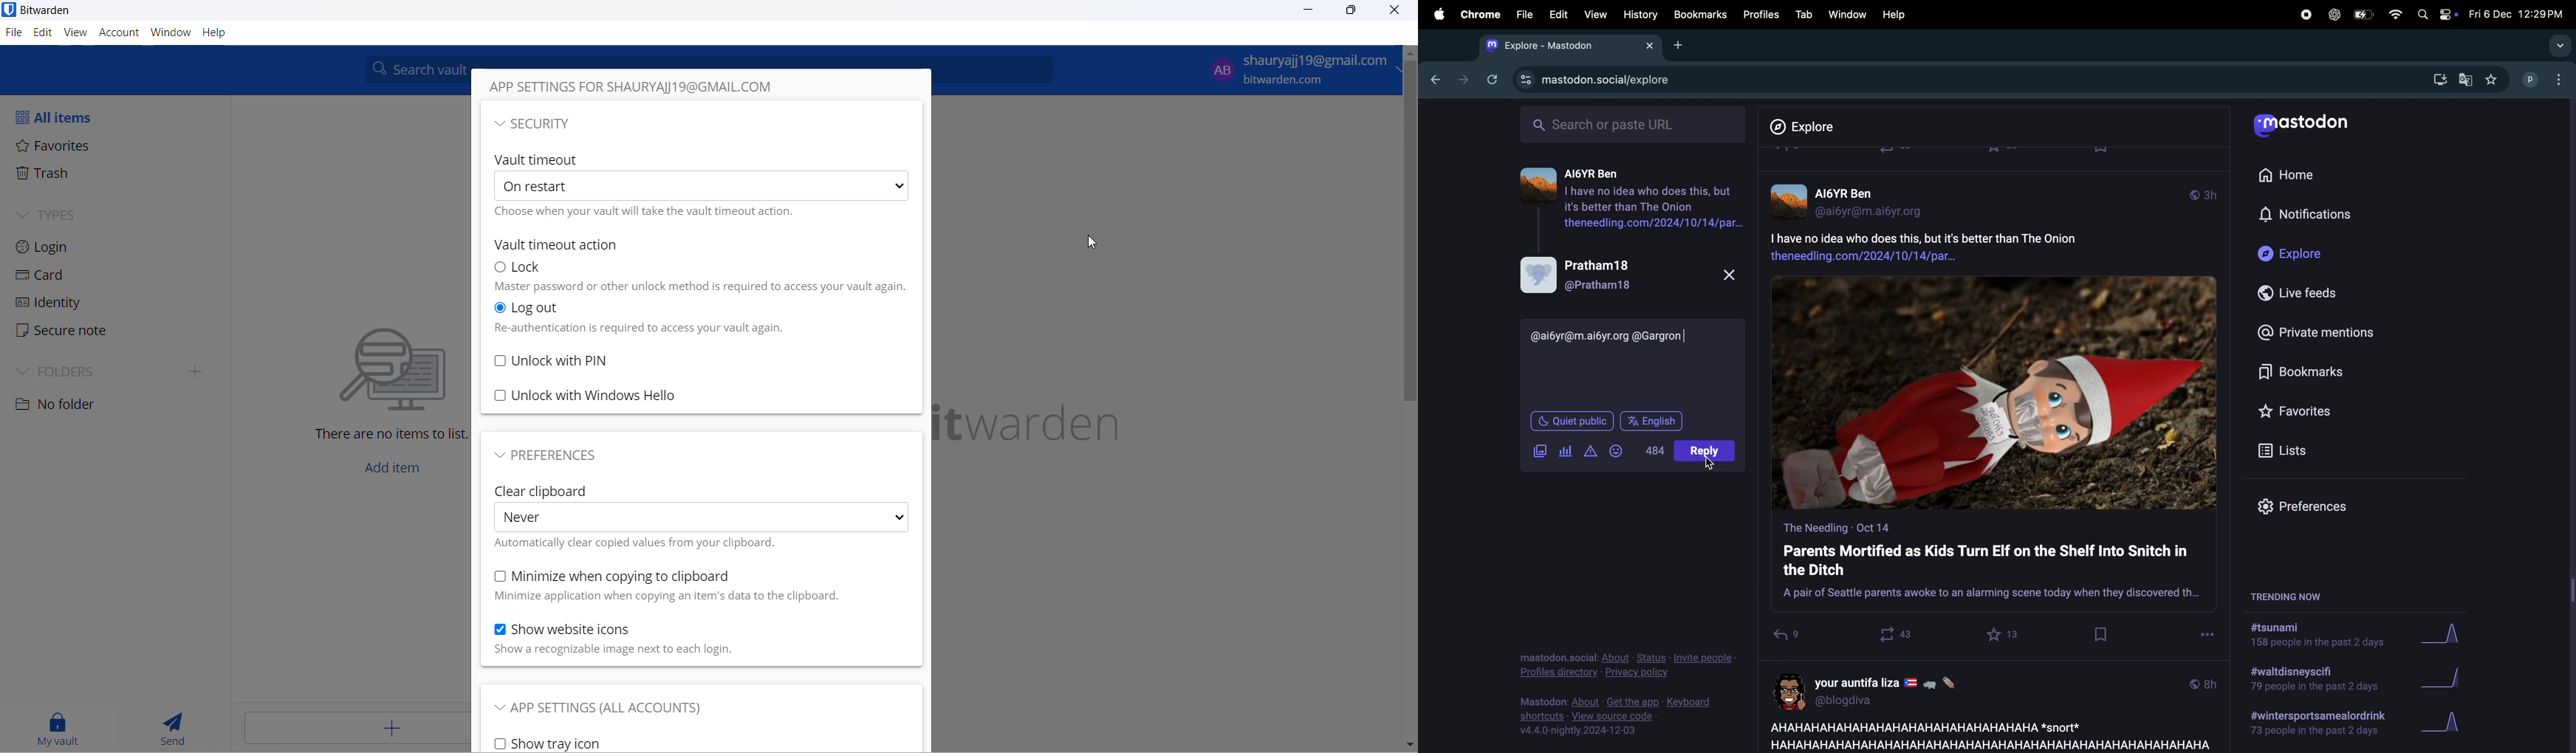 The height and width of the screenshot is (756, 2576). Describe the element at coordinates (43, 8) in the screenshot. I see `application name and logo` at that location.